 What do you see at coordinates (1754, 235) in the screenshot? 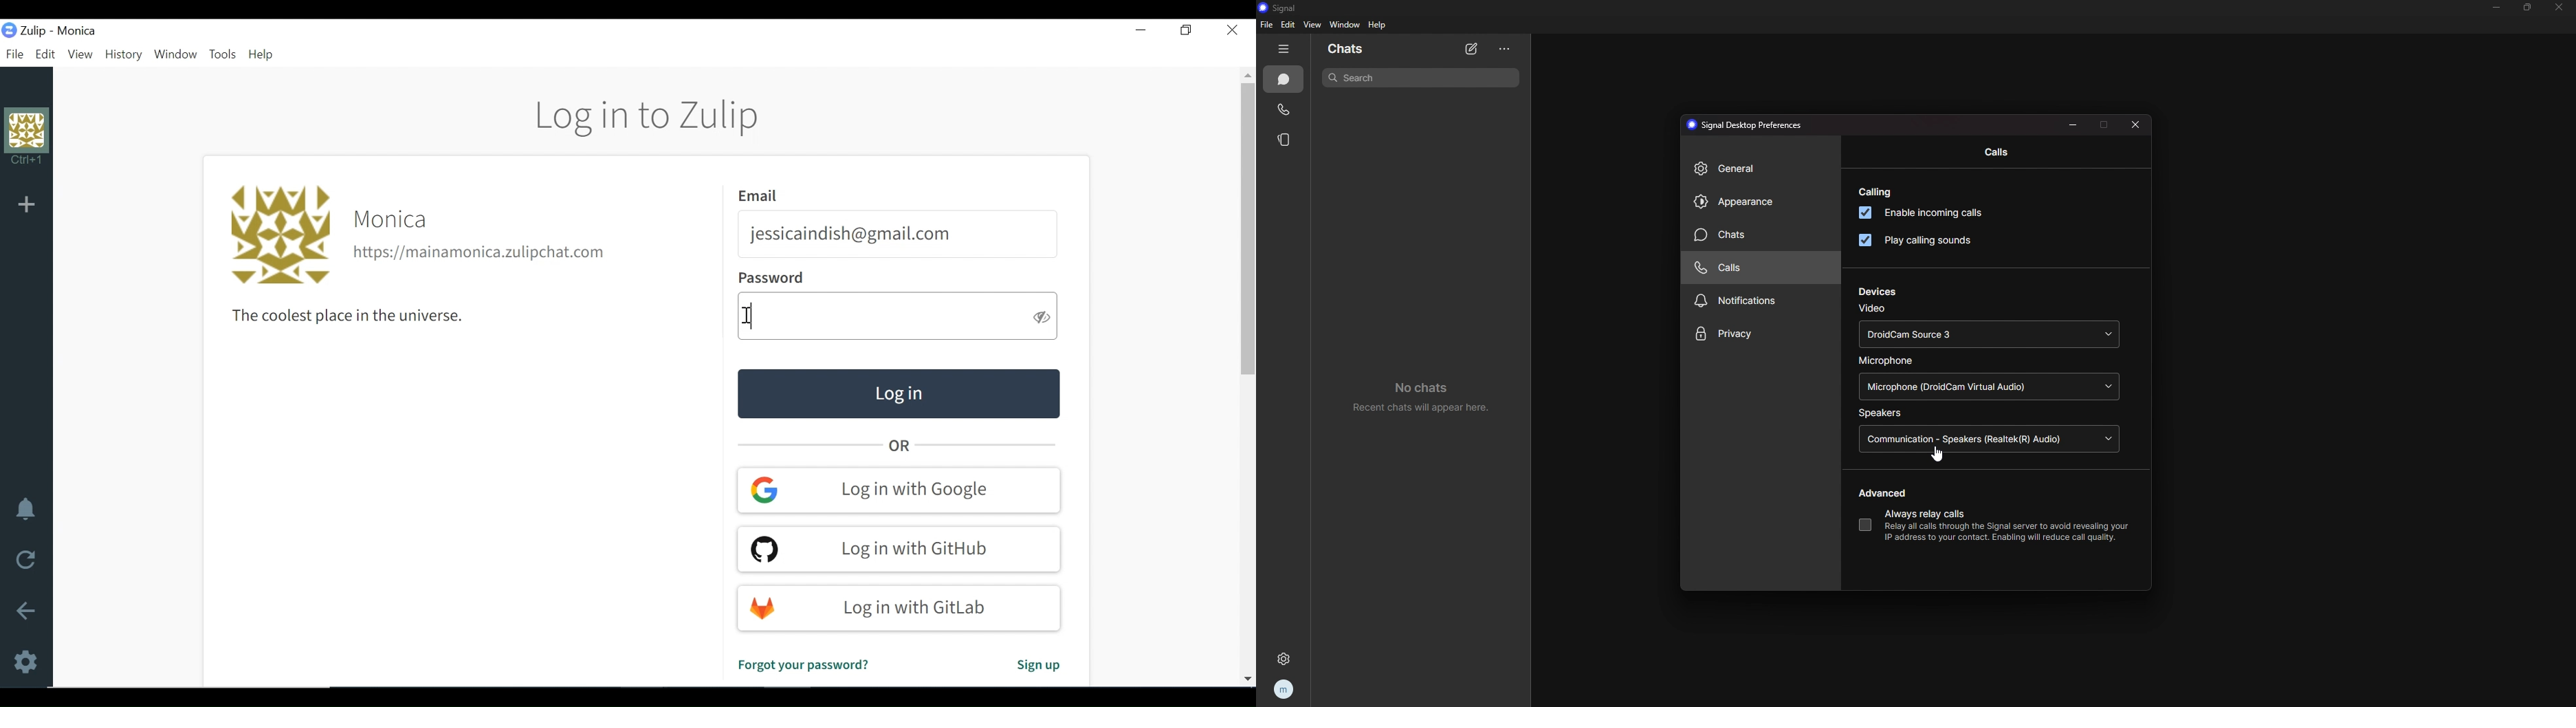
I see `chats` at bounding box center [1754, 235].